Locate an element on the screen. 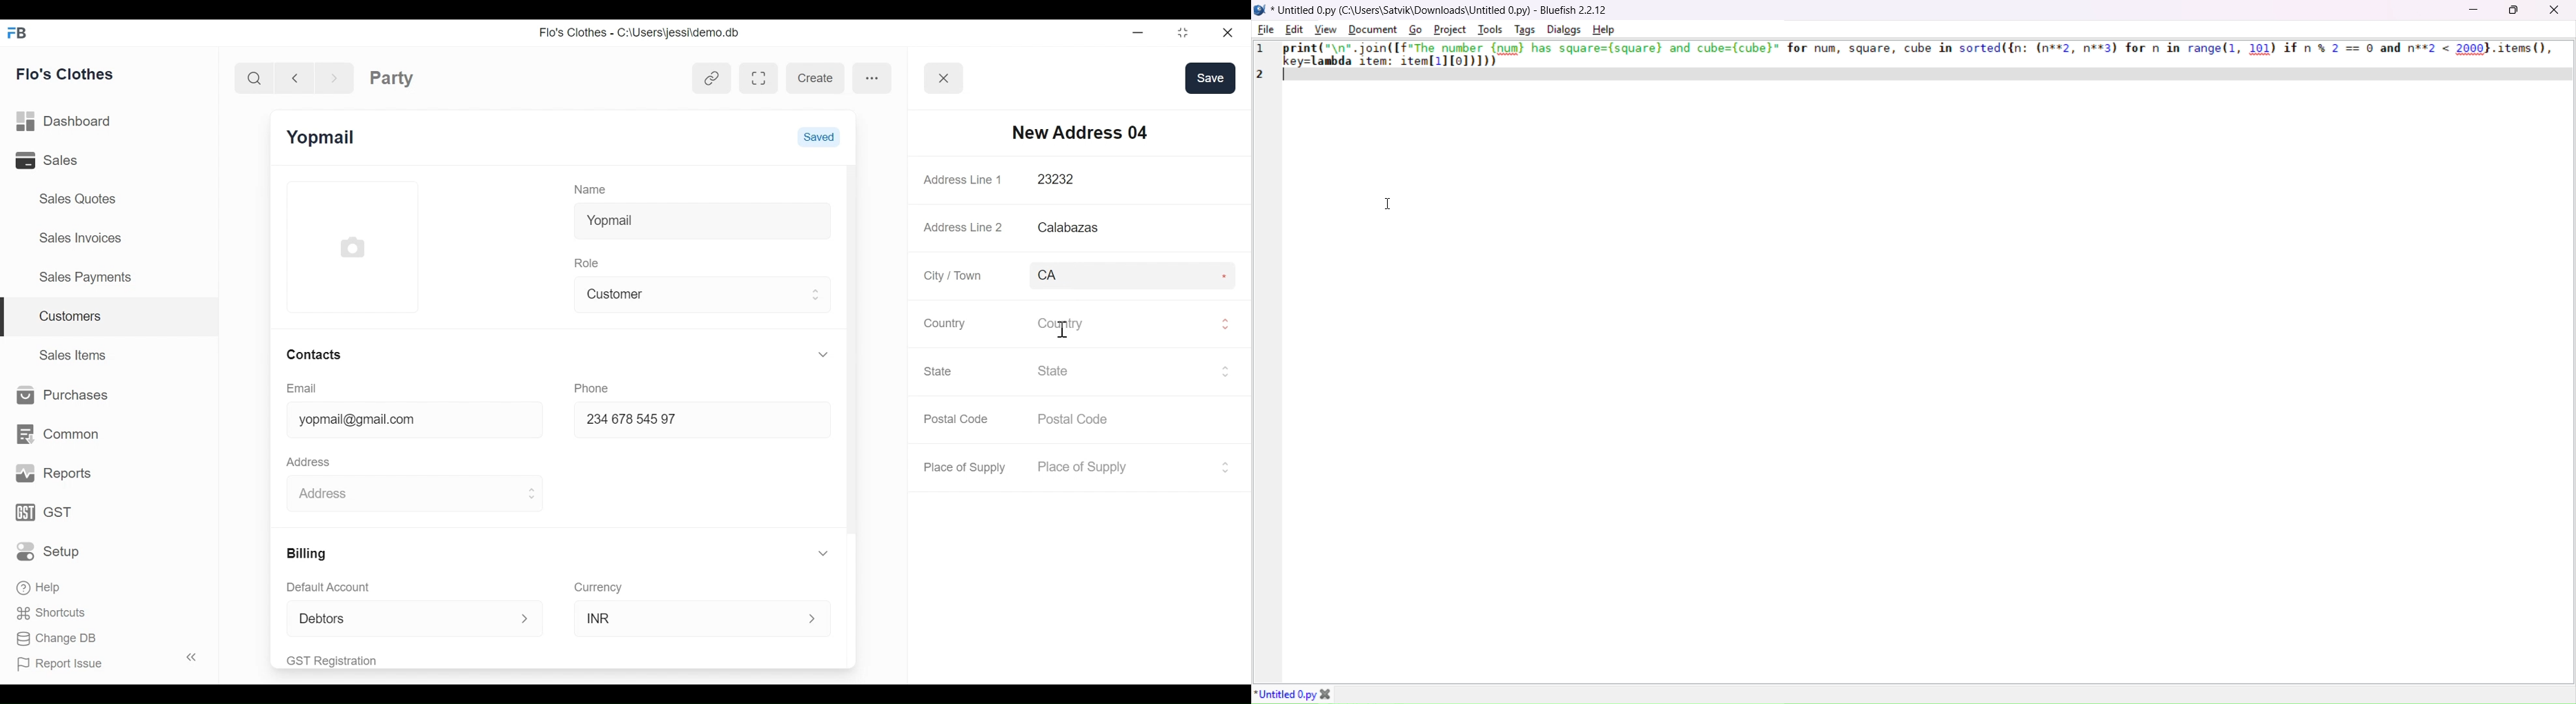  Expand is located at coordinates (823, 354).